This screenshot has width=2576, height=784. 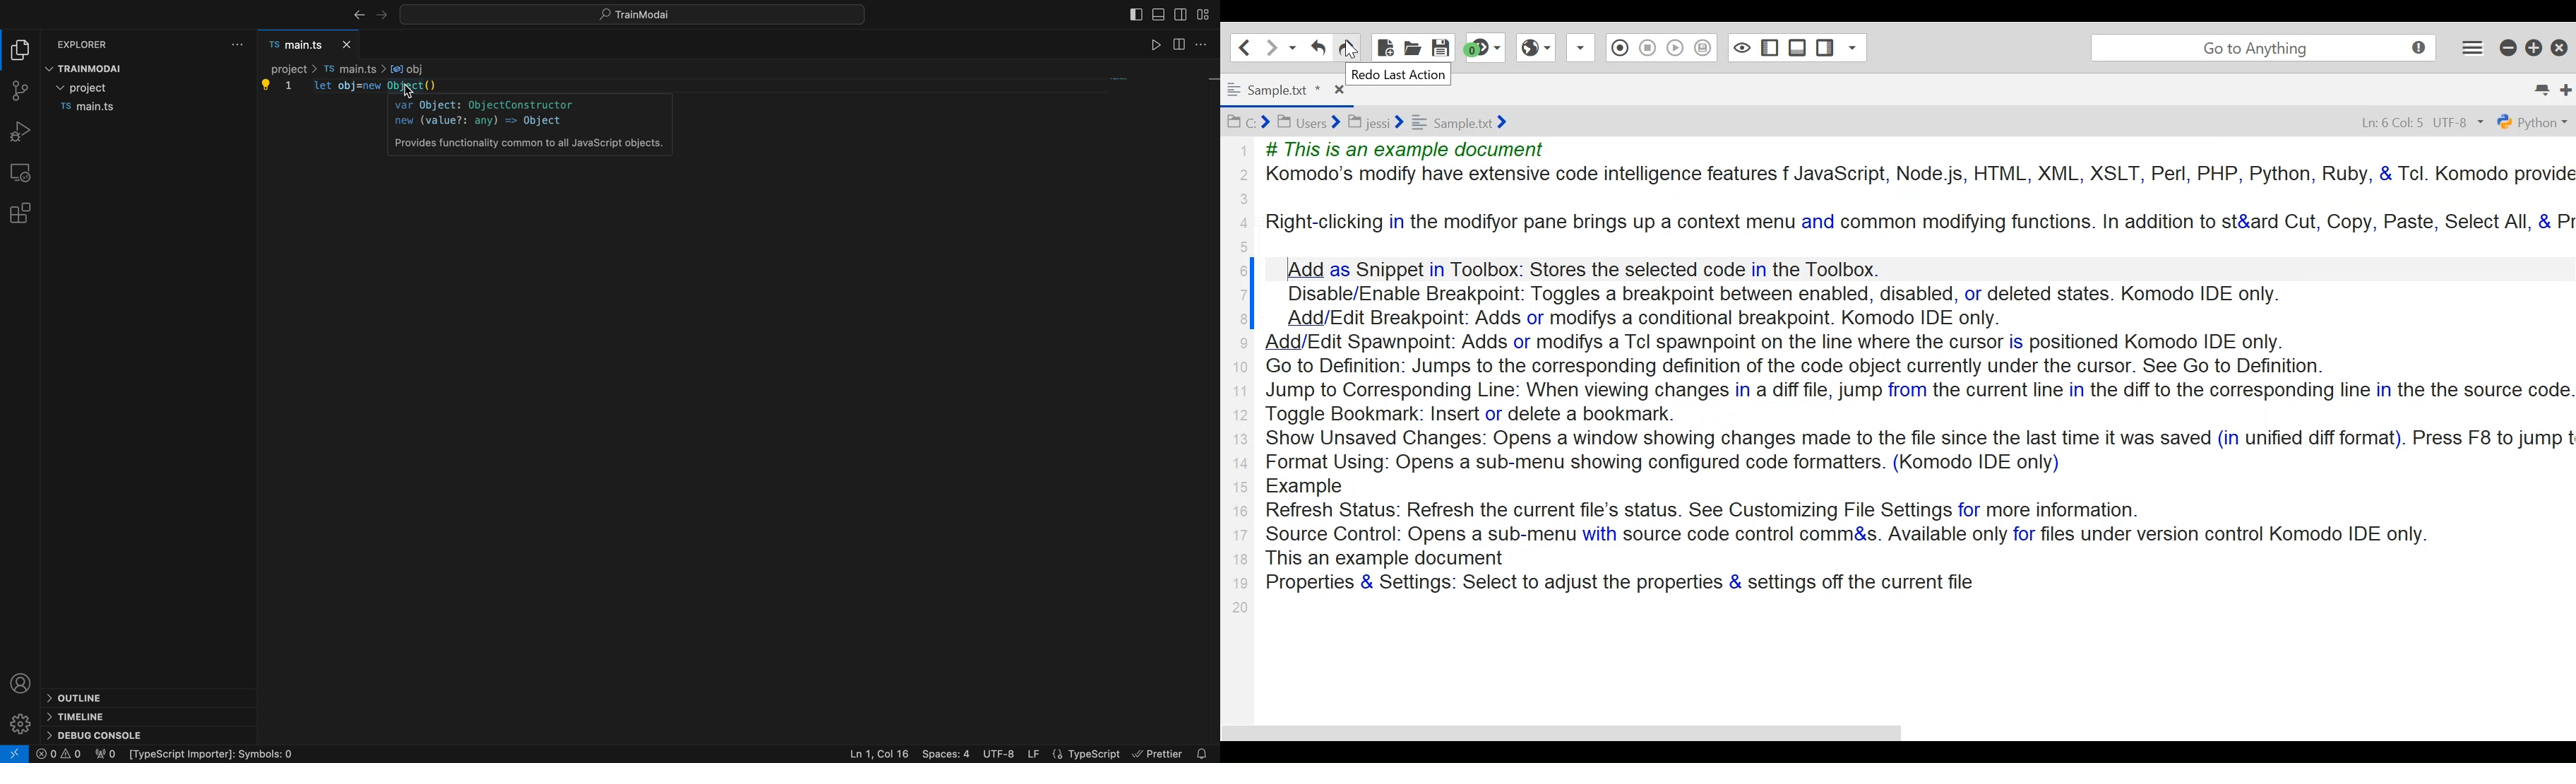 What do you see at coordinates (311, 45) in the screenshot?
I see `file tab` at bounding box center [311, 45].